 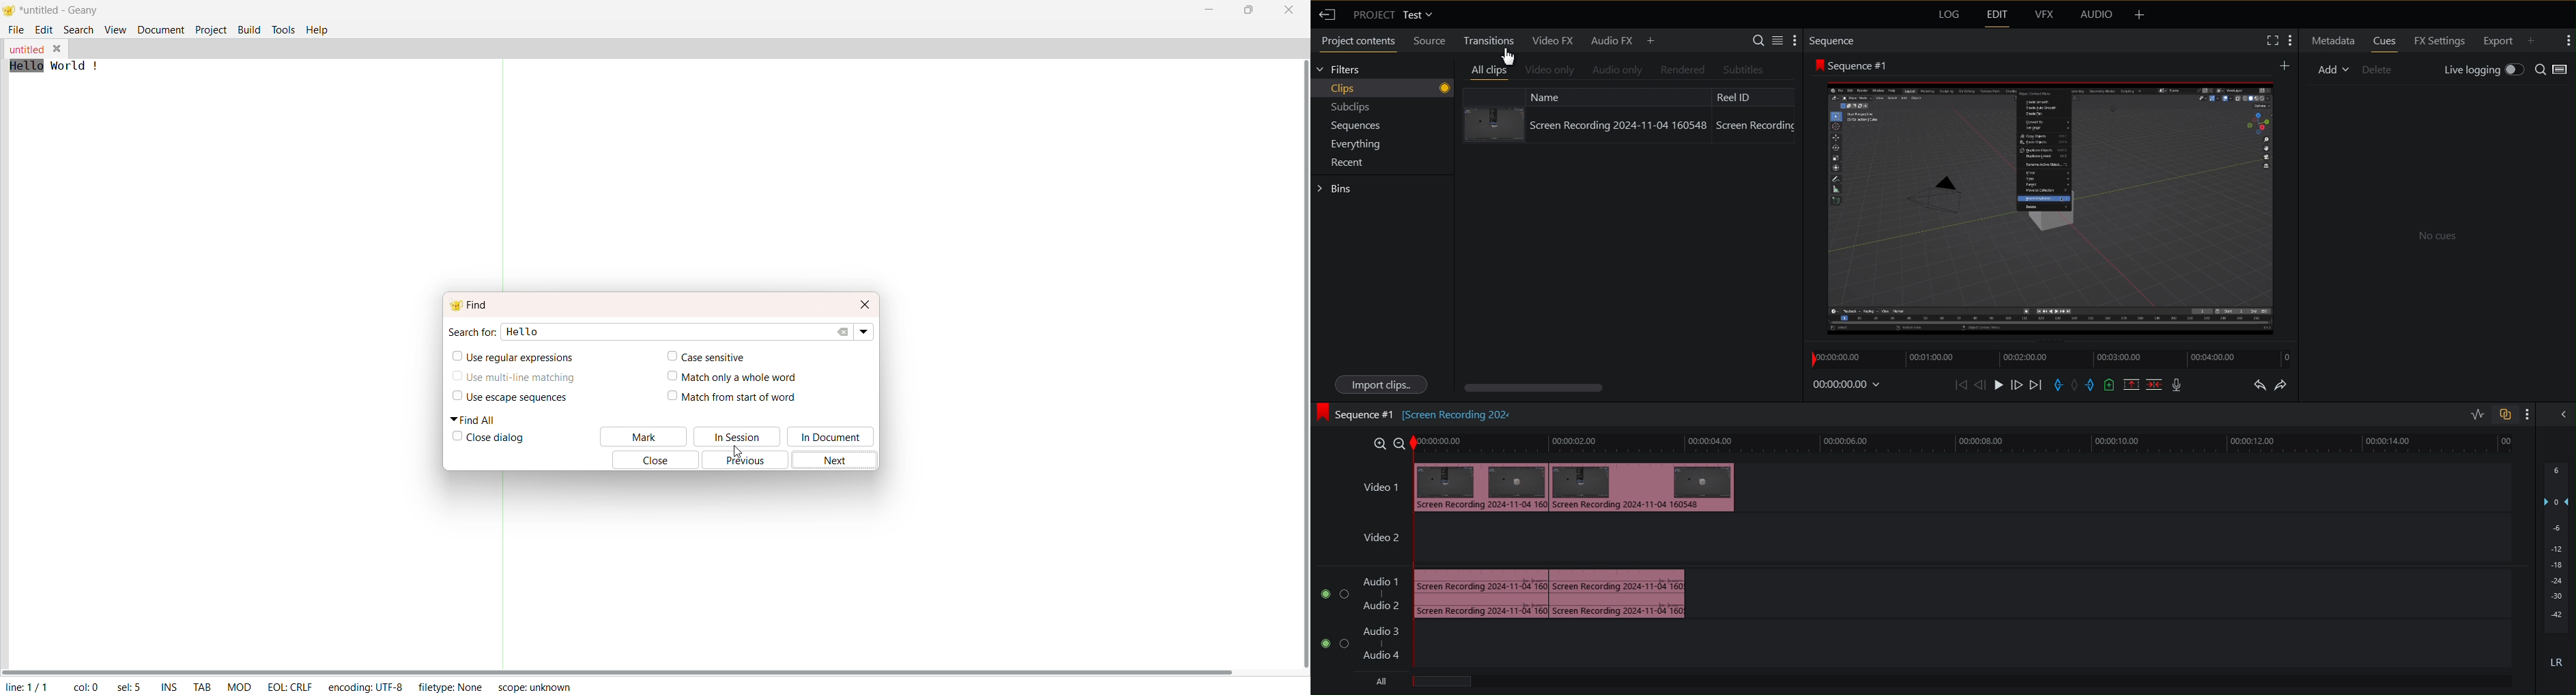 What do you see at coordinates (1995, 16) in the screenshot?
I see `Edit` at bounding box center [1995, 16].